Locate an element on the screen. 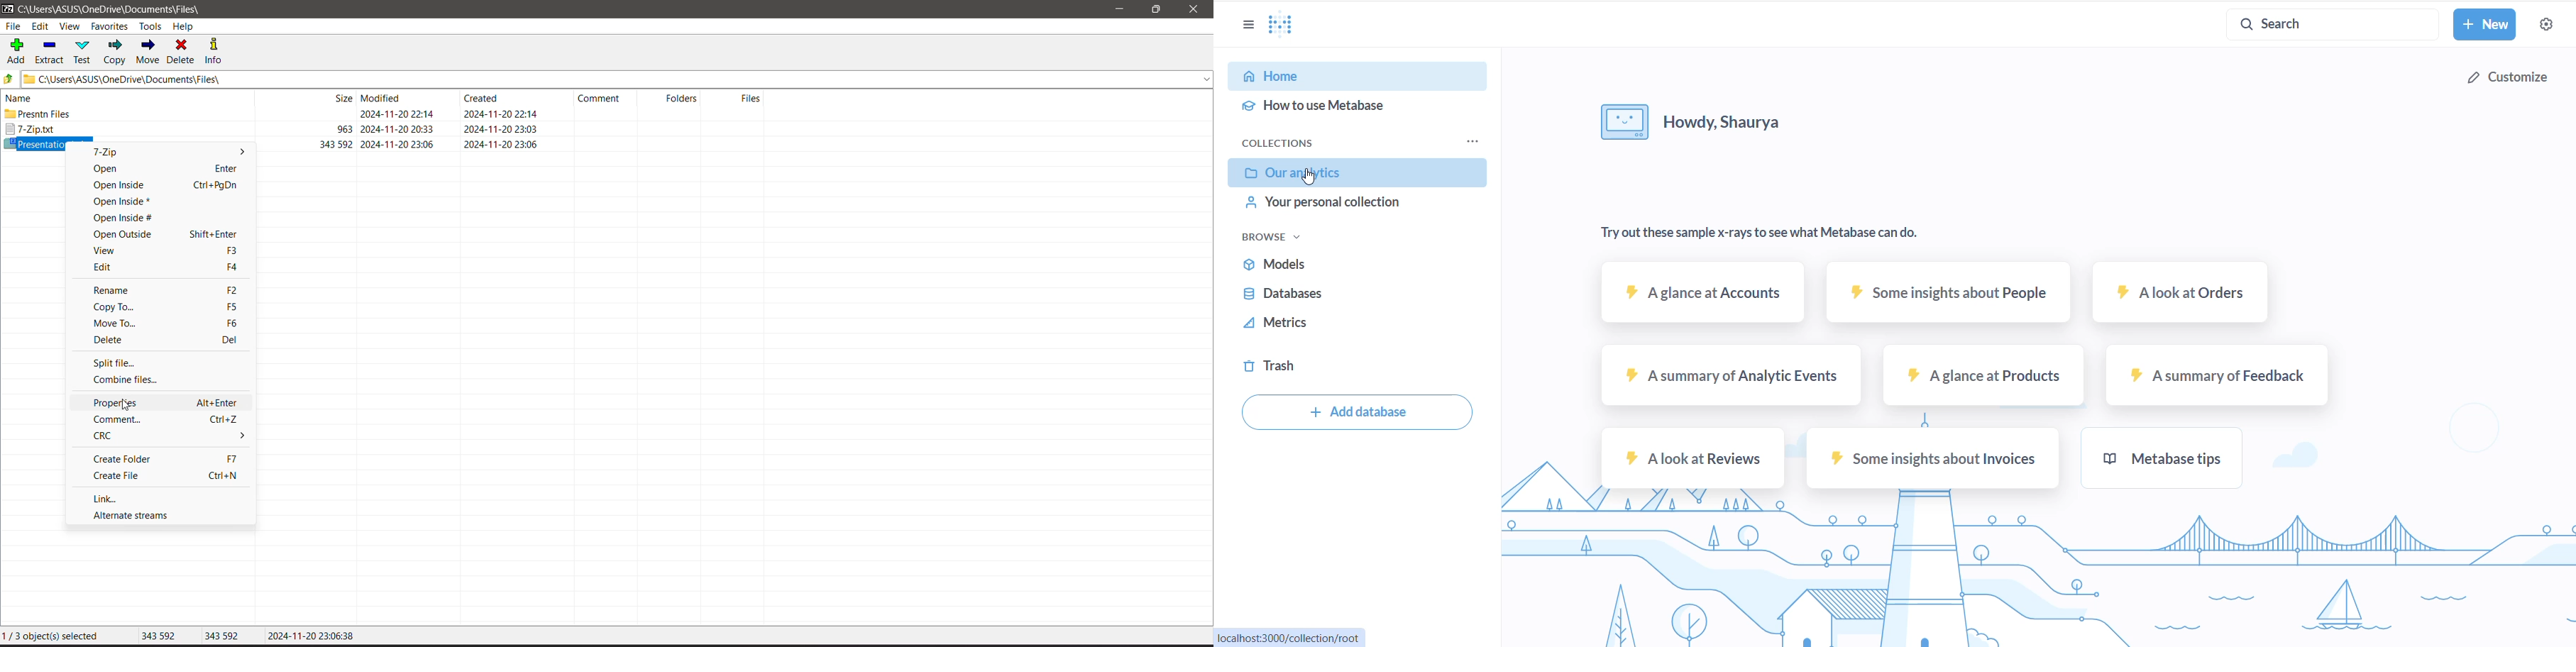 This screenshot has width=2576, height=672. Favorites is located at coordinates (110, 27).